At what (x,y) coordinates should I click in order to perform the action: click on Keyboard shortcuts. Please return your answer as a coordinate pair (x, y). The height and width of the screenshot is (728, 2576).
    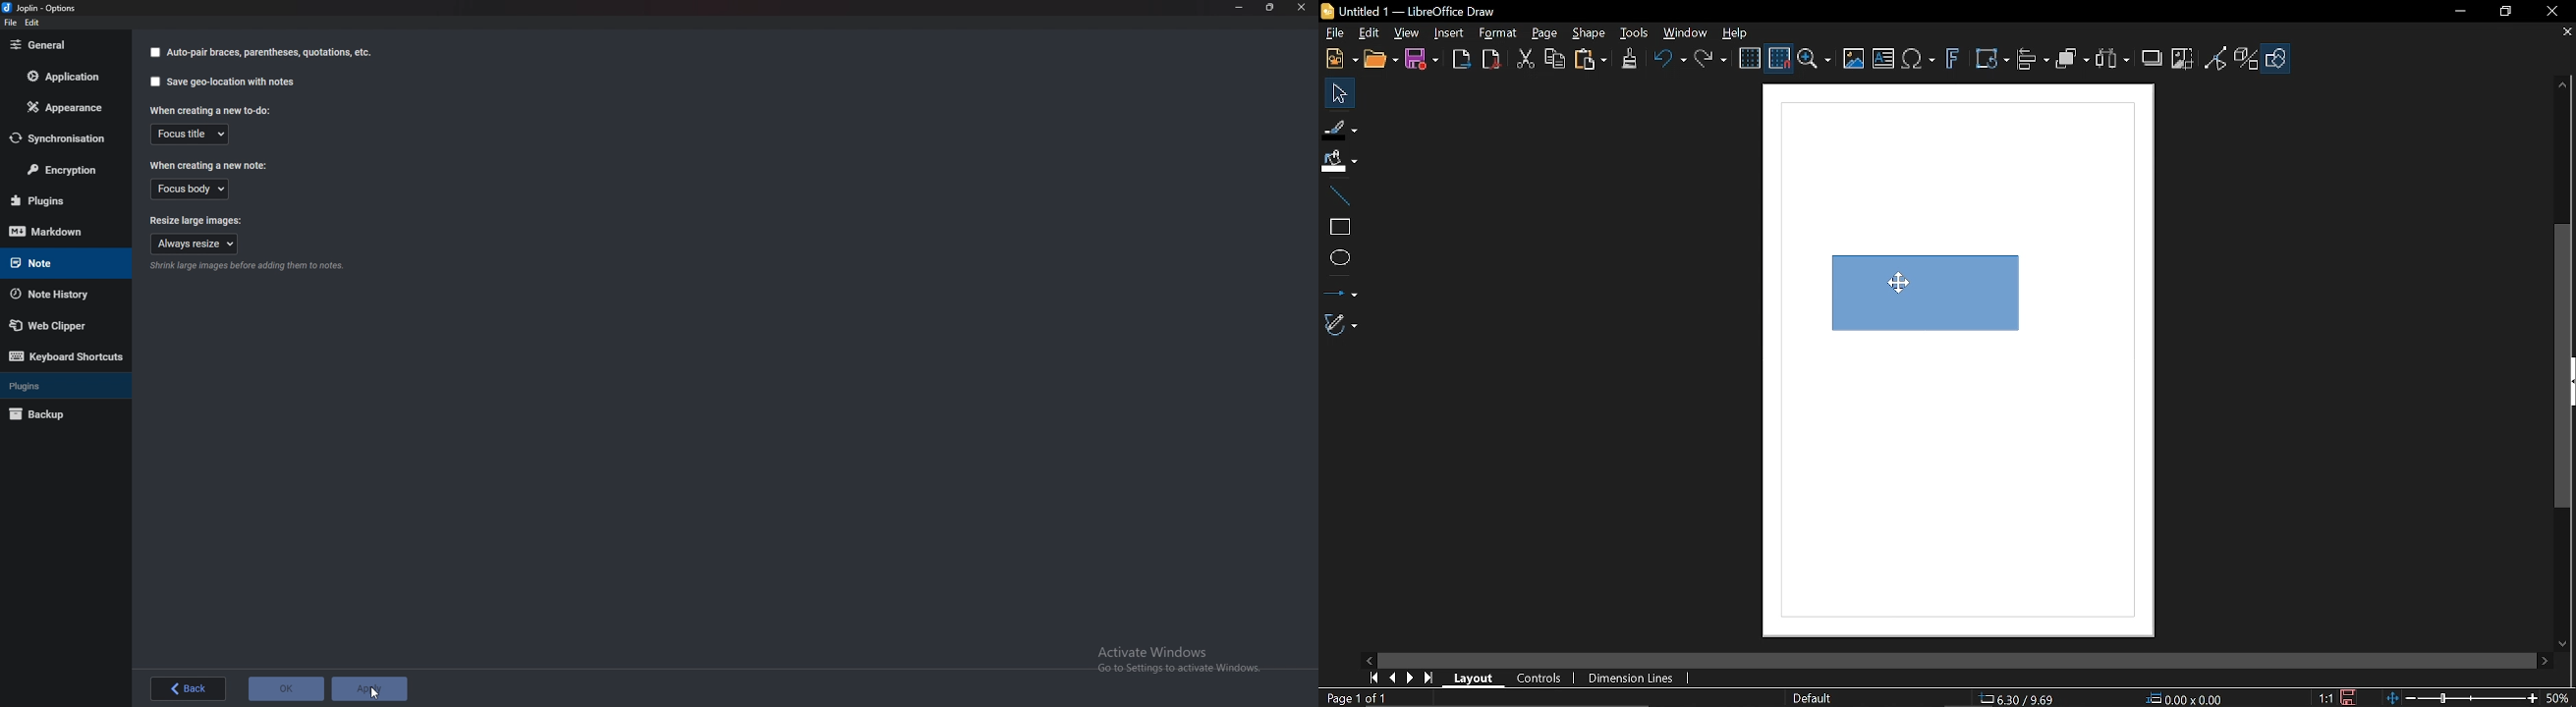
    Looking at the image, I should click on (67, 356).